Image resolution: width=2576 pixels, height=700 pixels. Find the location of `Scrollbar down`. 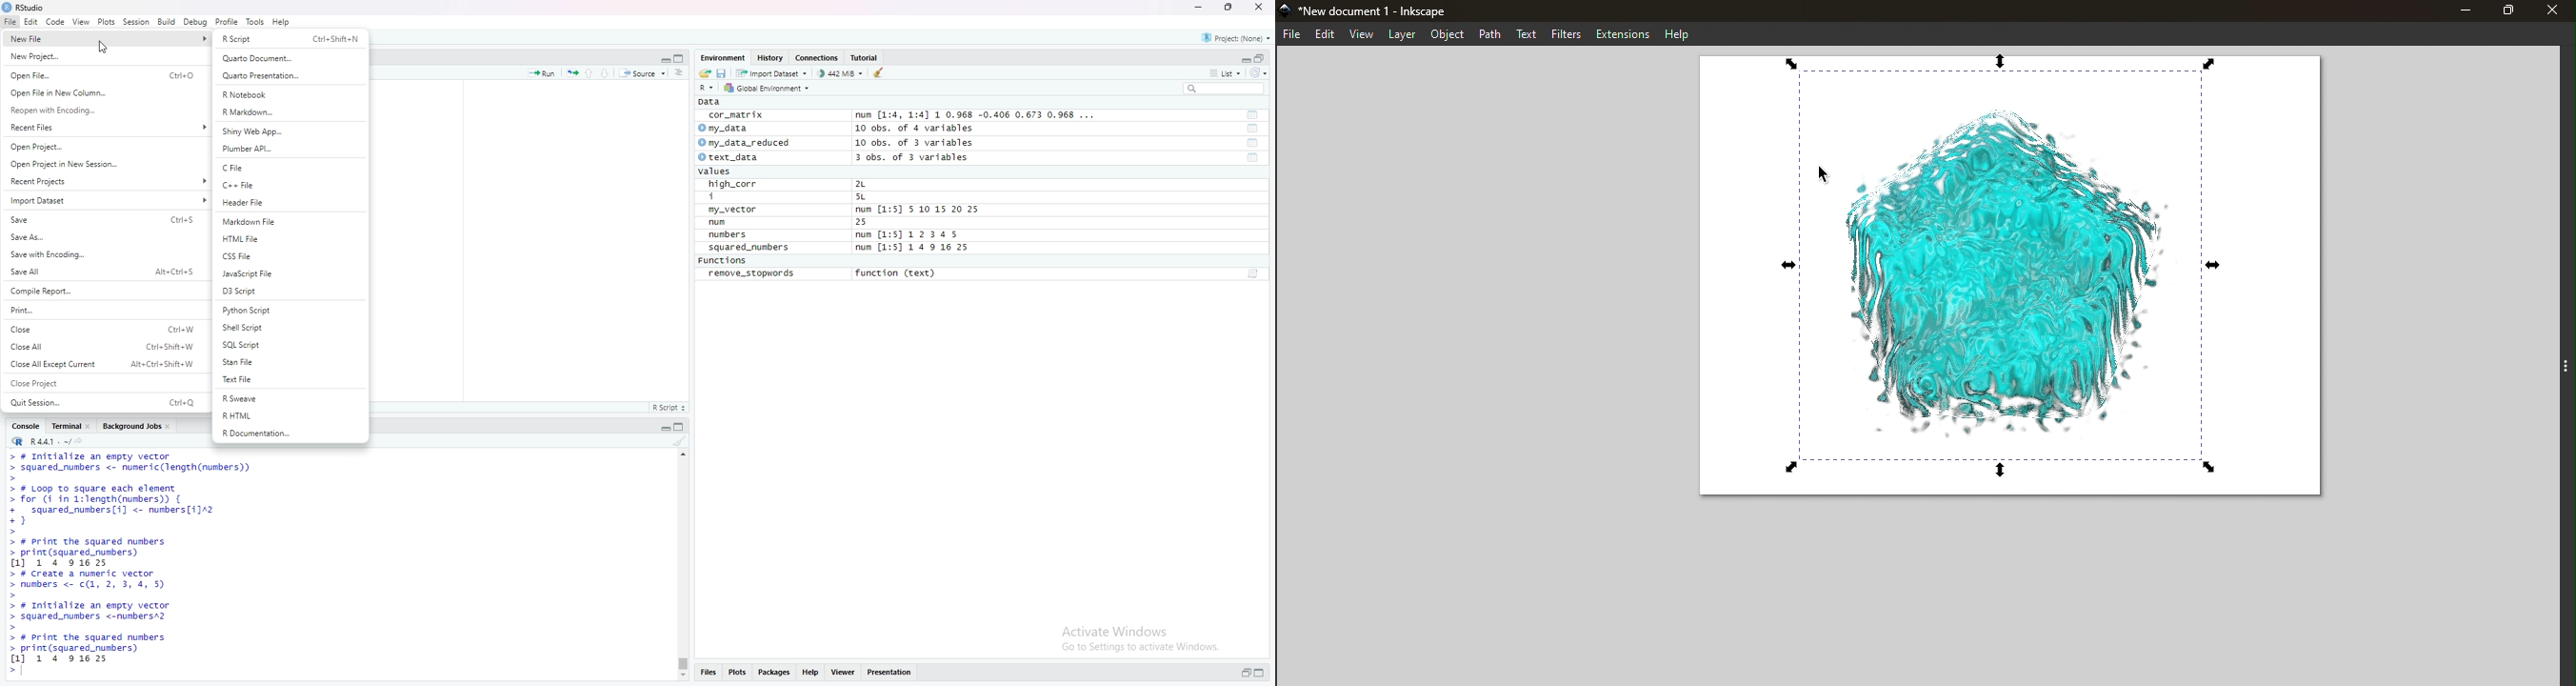

Scrollbar down is located at coordinates (682, 677).